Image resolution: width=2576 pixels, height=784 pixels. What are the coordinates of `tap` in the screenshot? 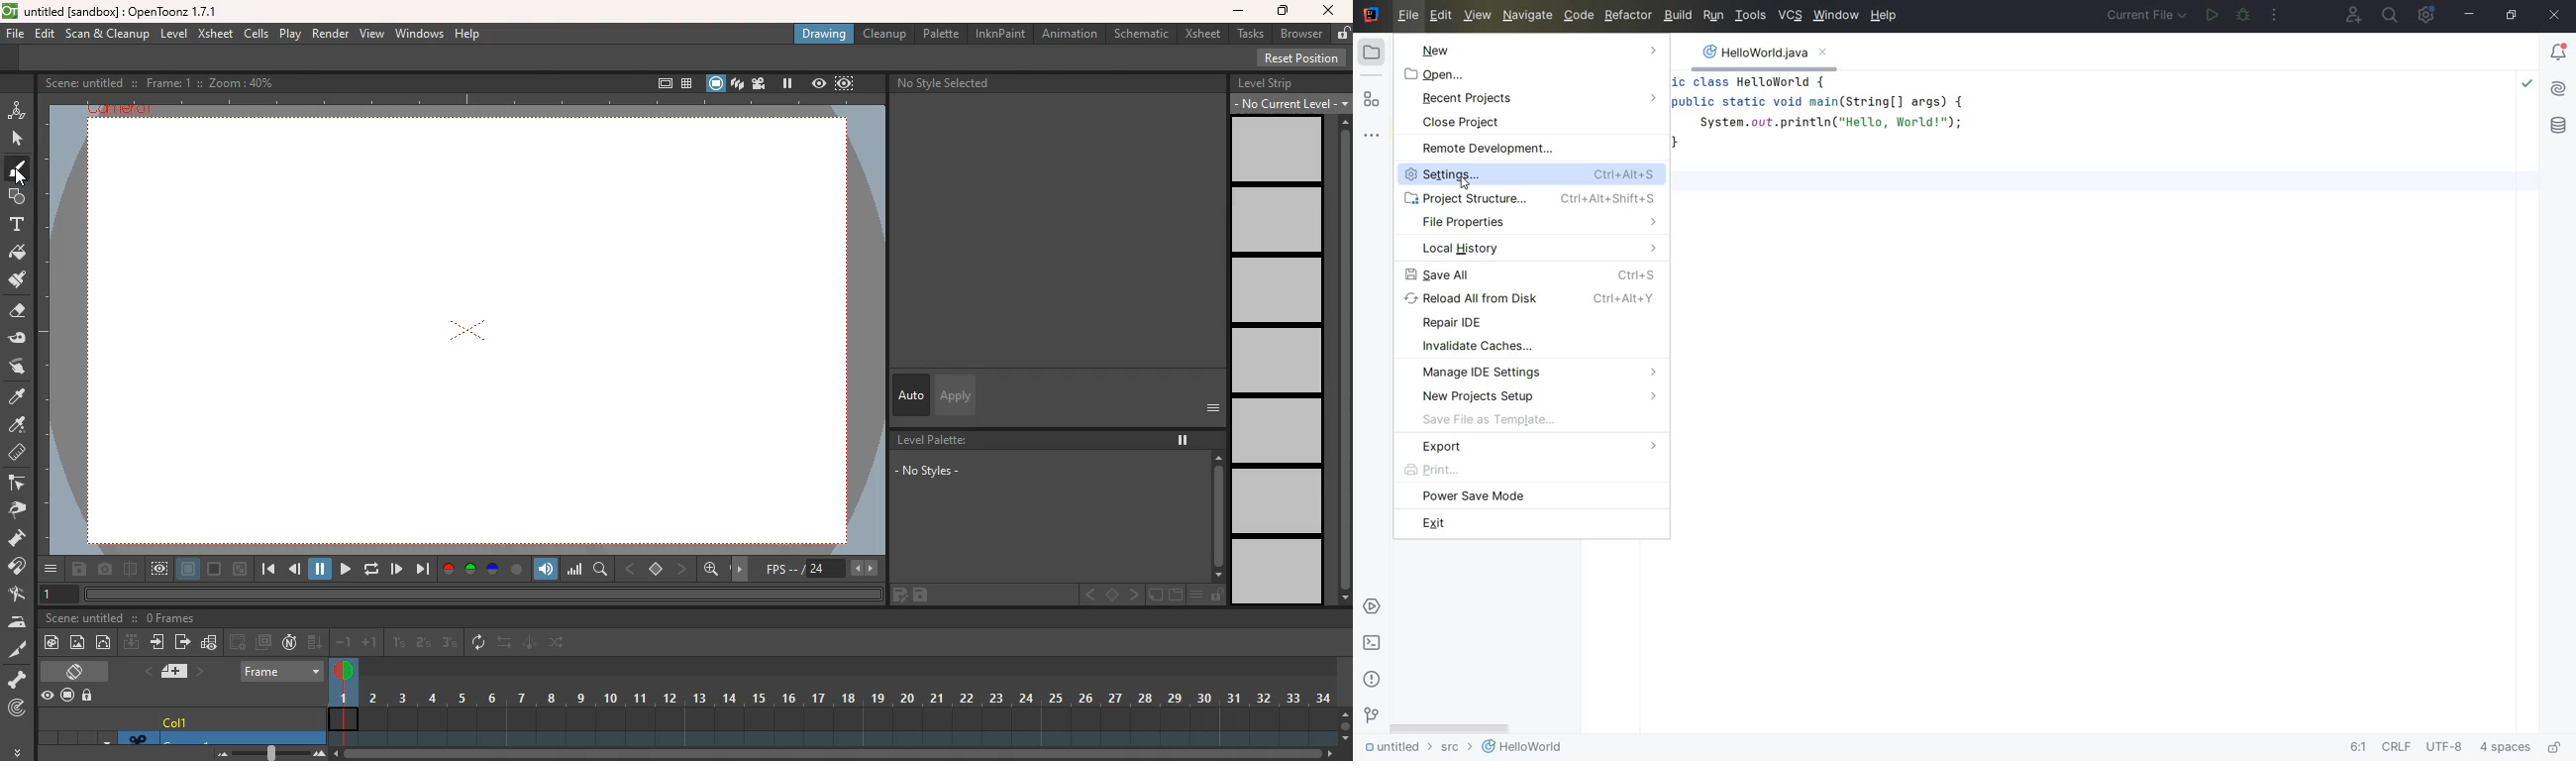 It's located at (20, 596).